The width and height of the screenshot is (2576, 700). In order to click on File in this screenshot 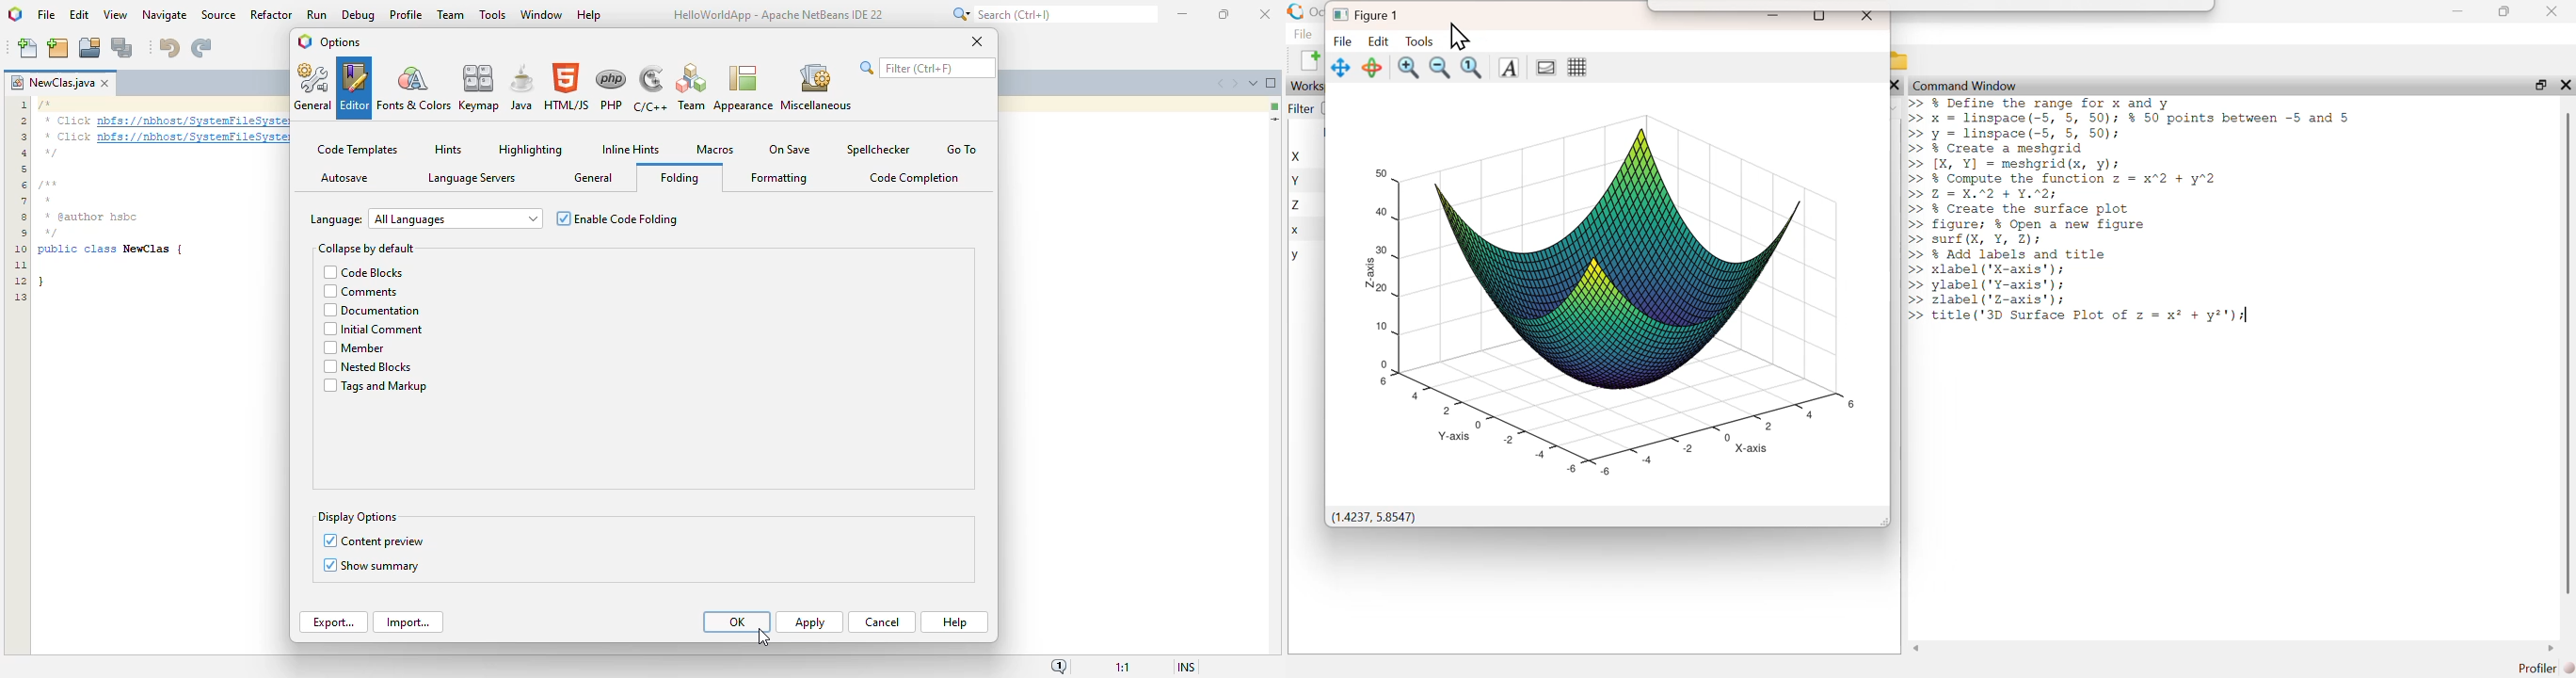, I will do `click(1341, 41)`.